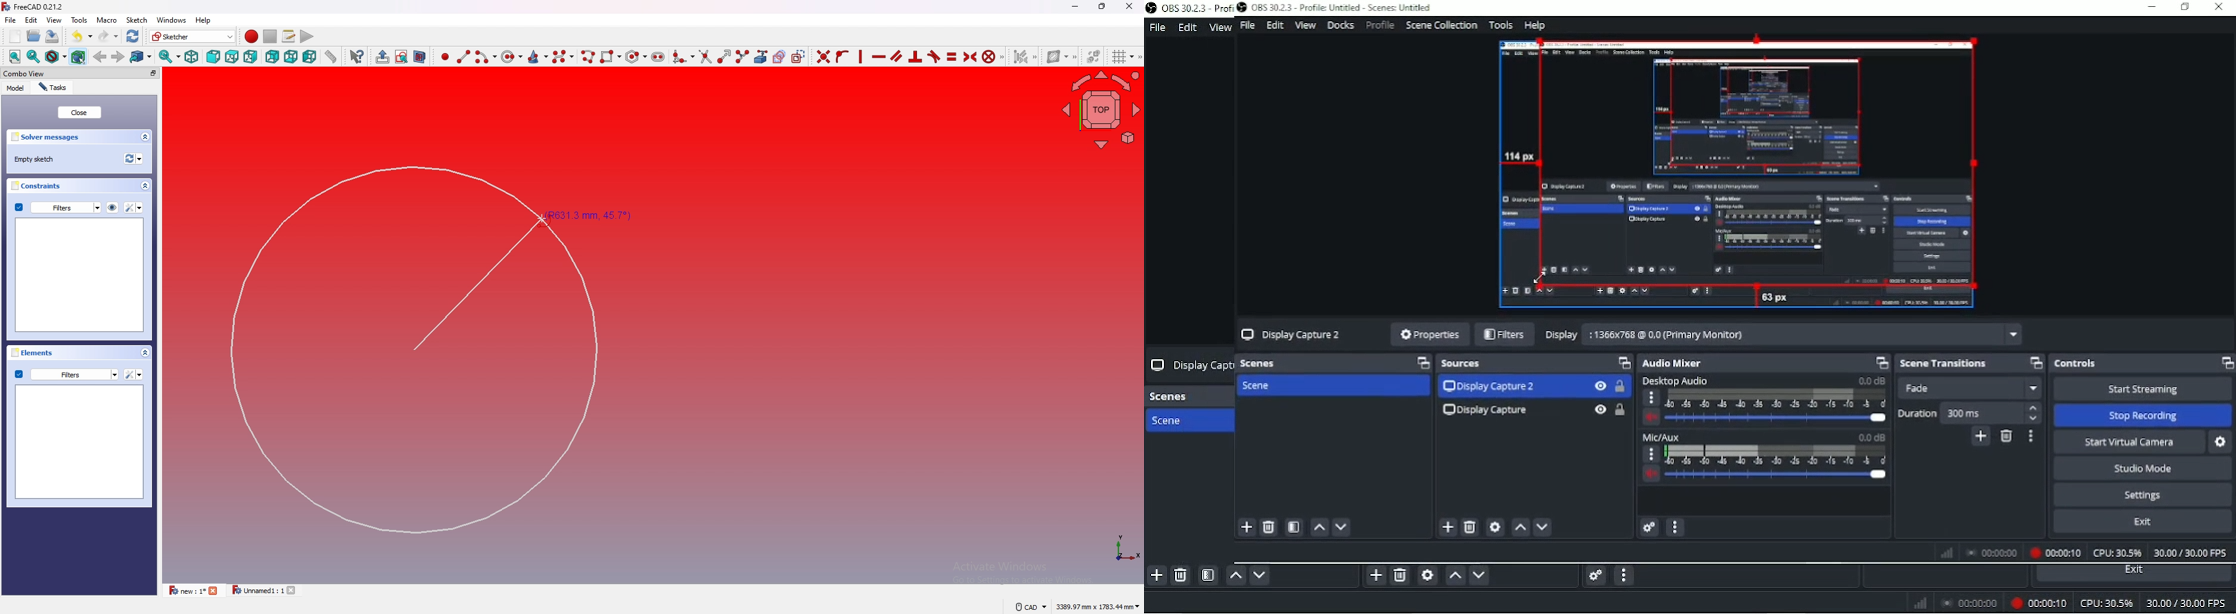  Describe the element at coordinates (35, 352) in the screenshot. I see `elements` at that location.